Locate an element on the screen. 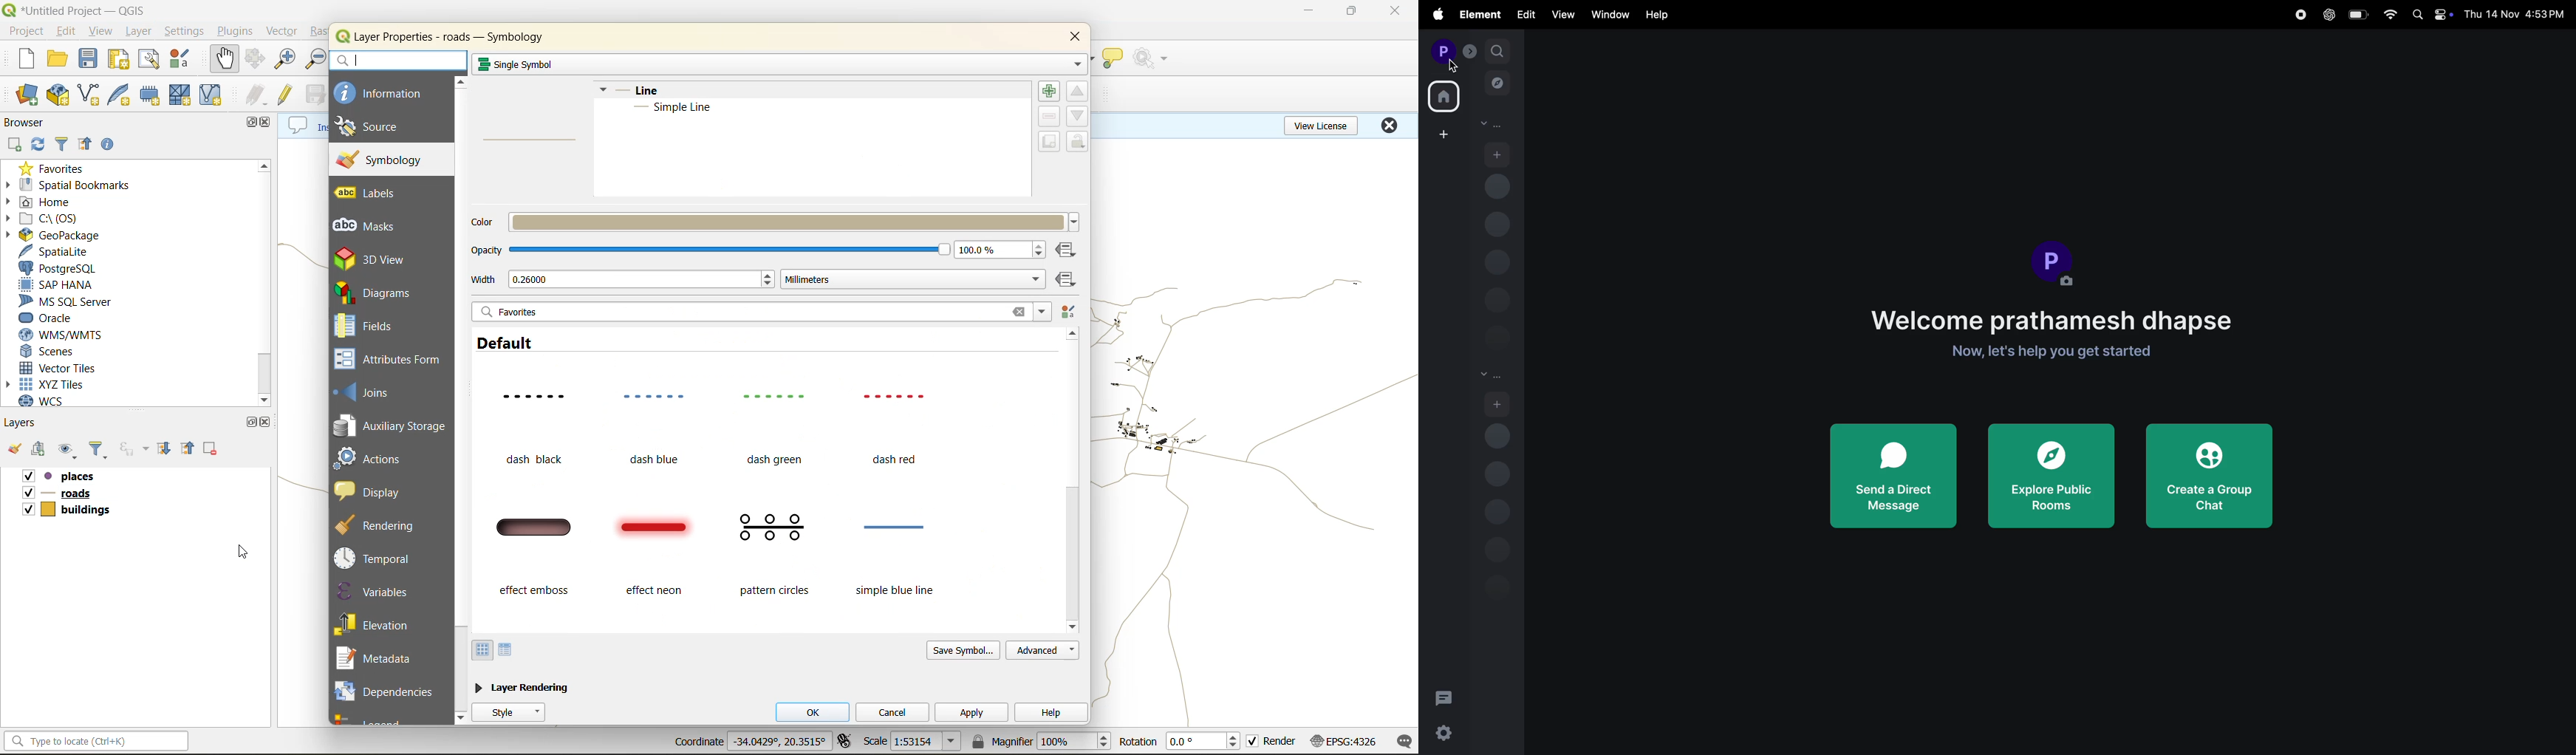  toggle edits is located at coordinates (287, 93).